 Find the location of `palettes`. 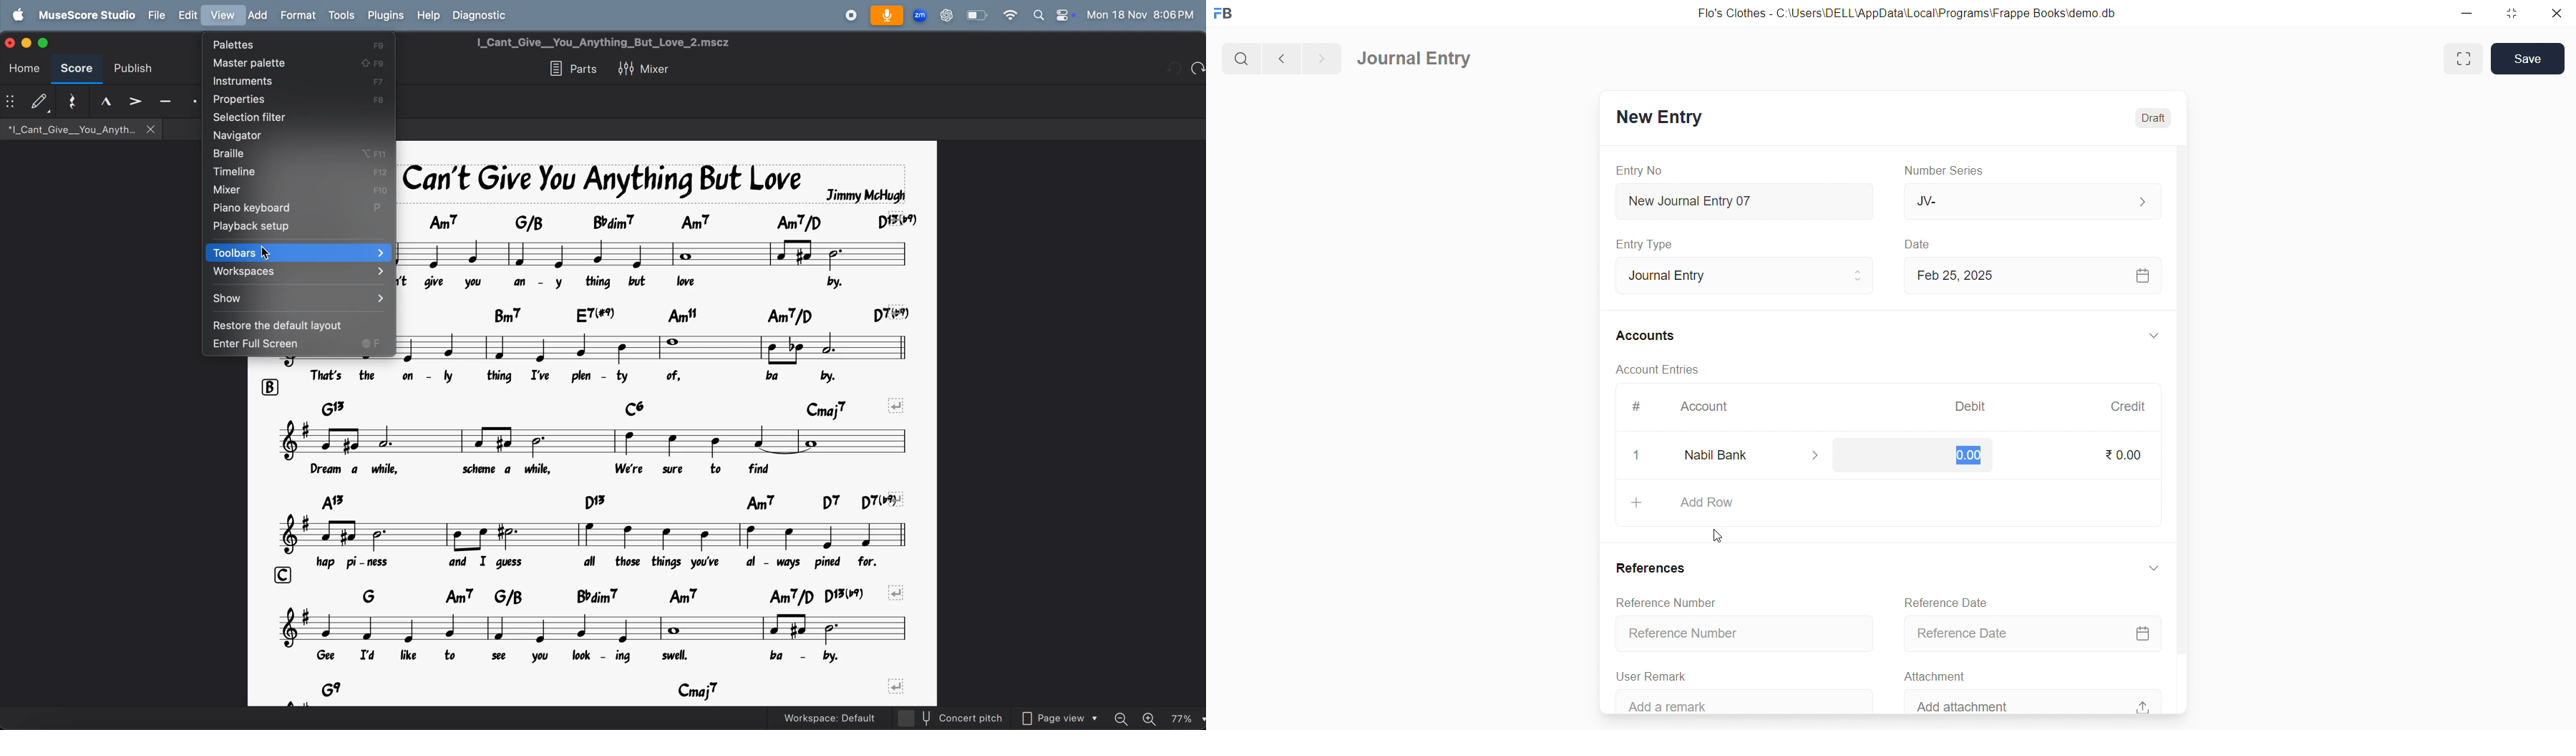

palettes is located at coordinates (298, 46).